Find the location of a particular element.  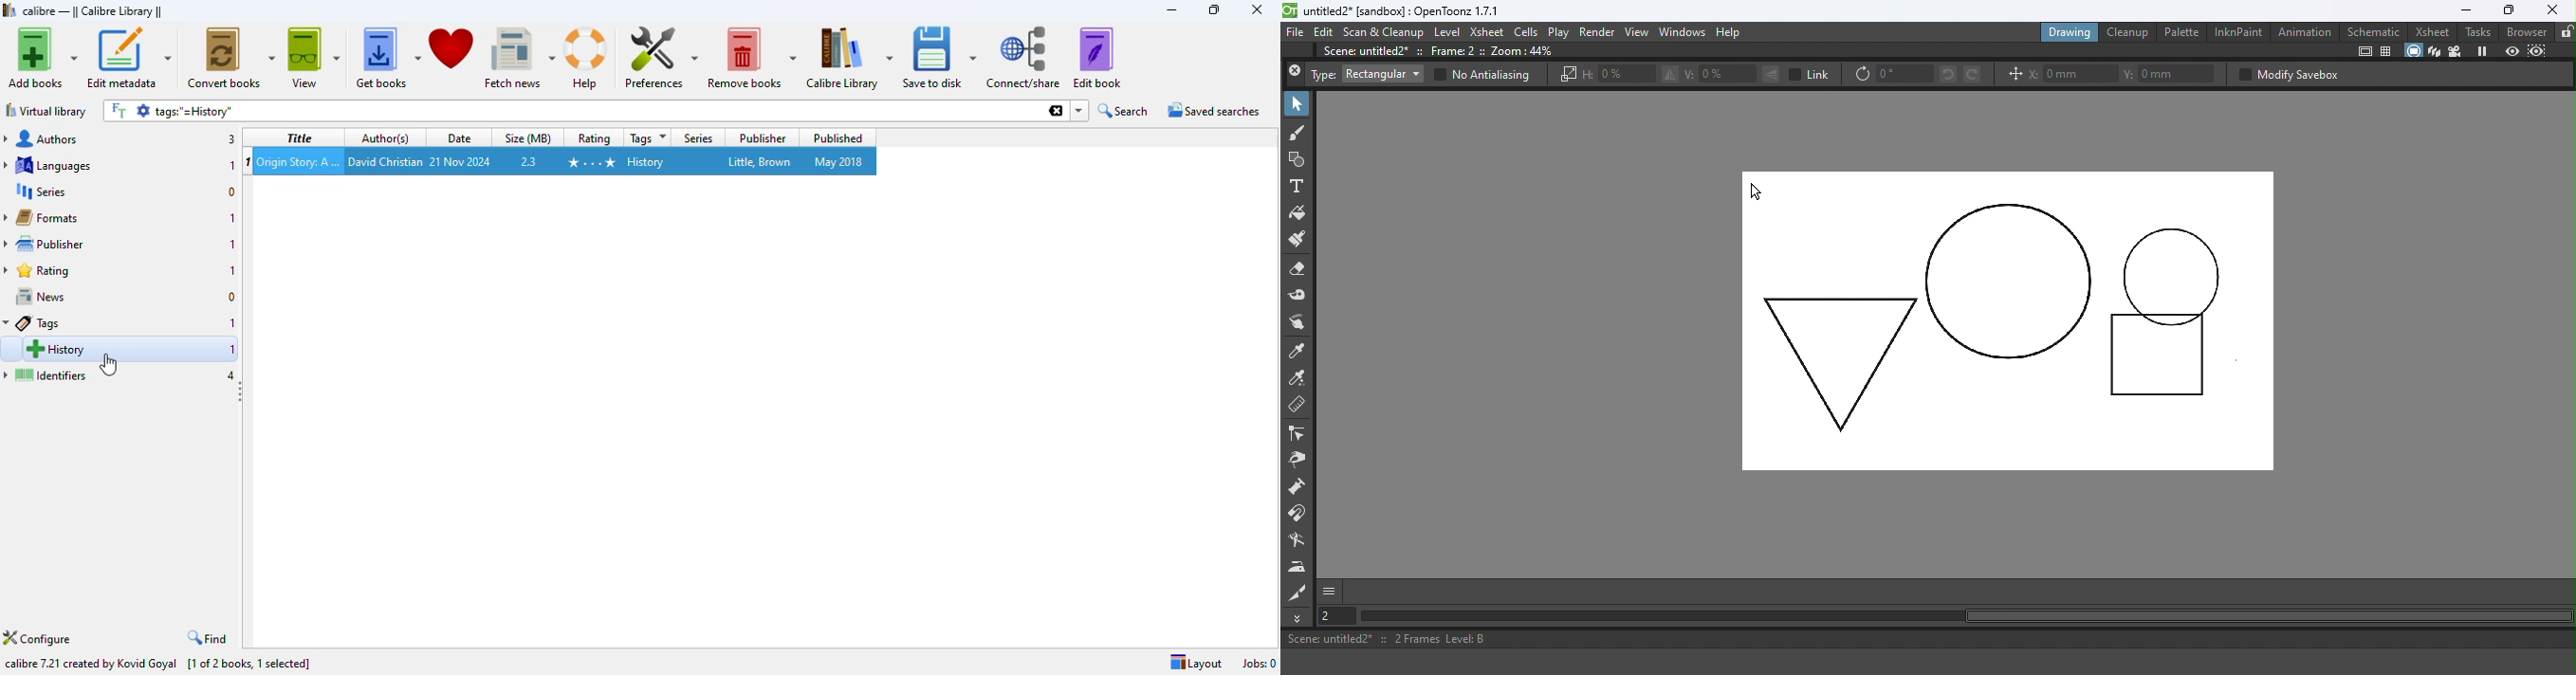

saved searches is located at coordinates (1214, 109).